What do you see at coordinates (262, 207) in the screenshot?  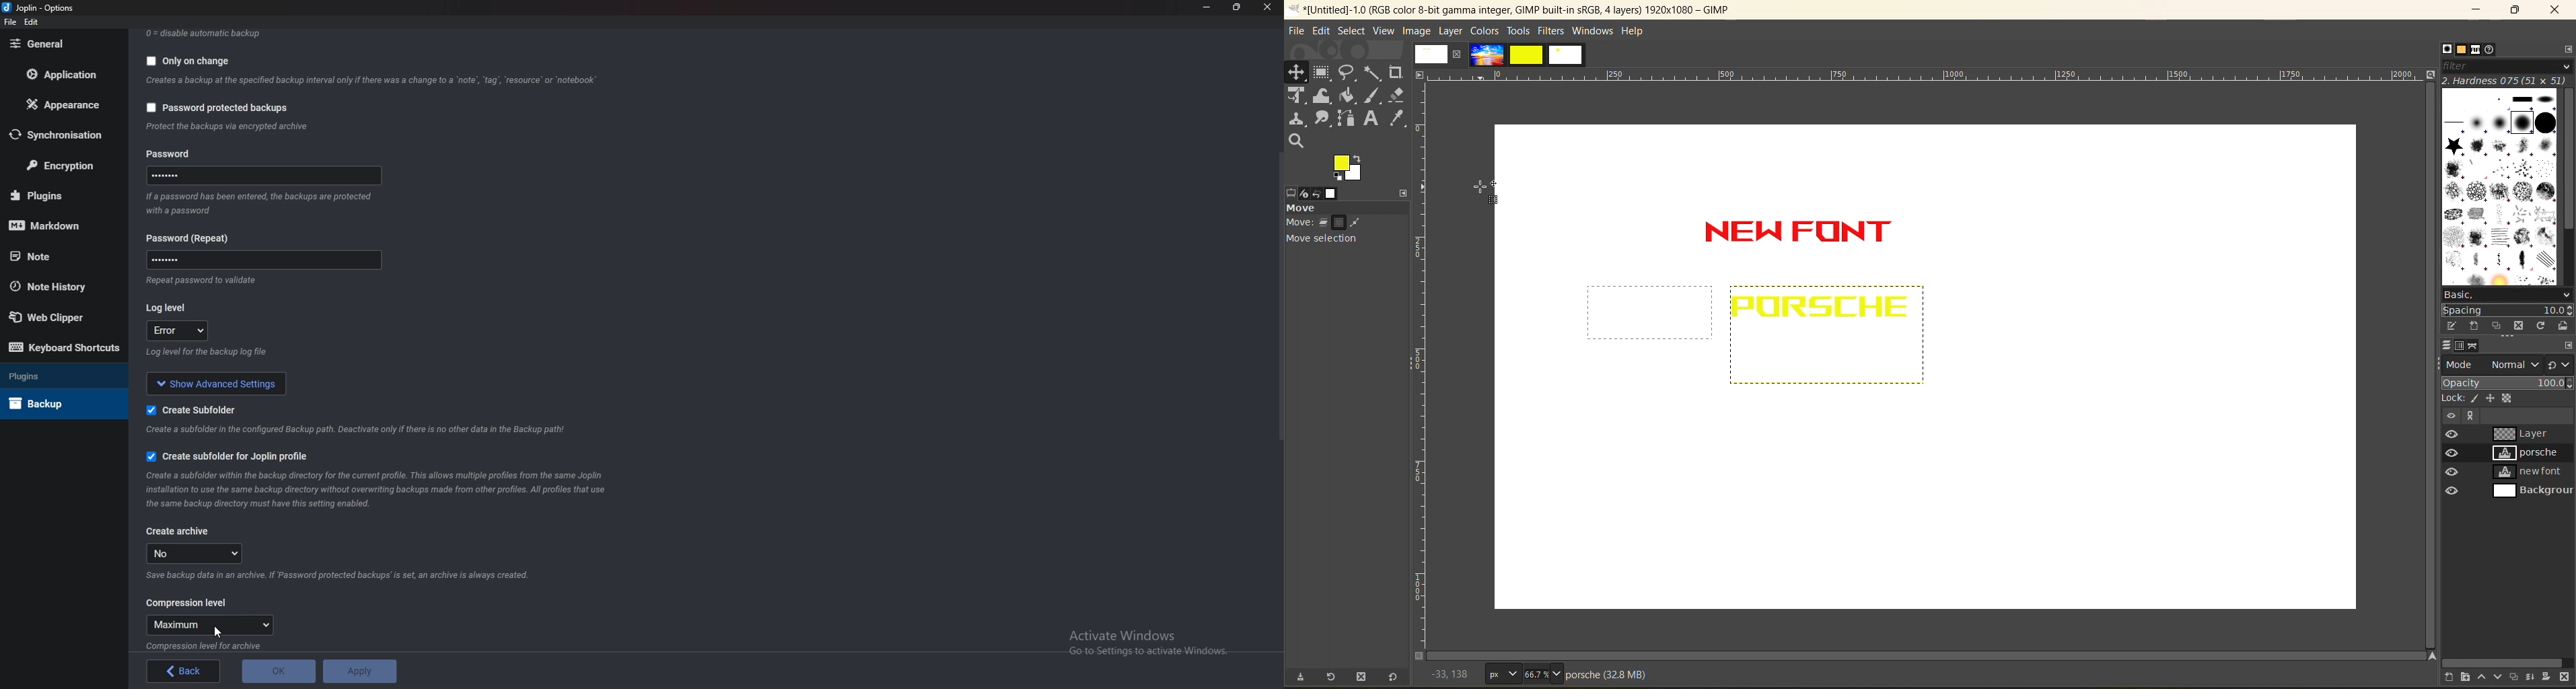 I see `Info on password` at bounding box center [262, 207].